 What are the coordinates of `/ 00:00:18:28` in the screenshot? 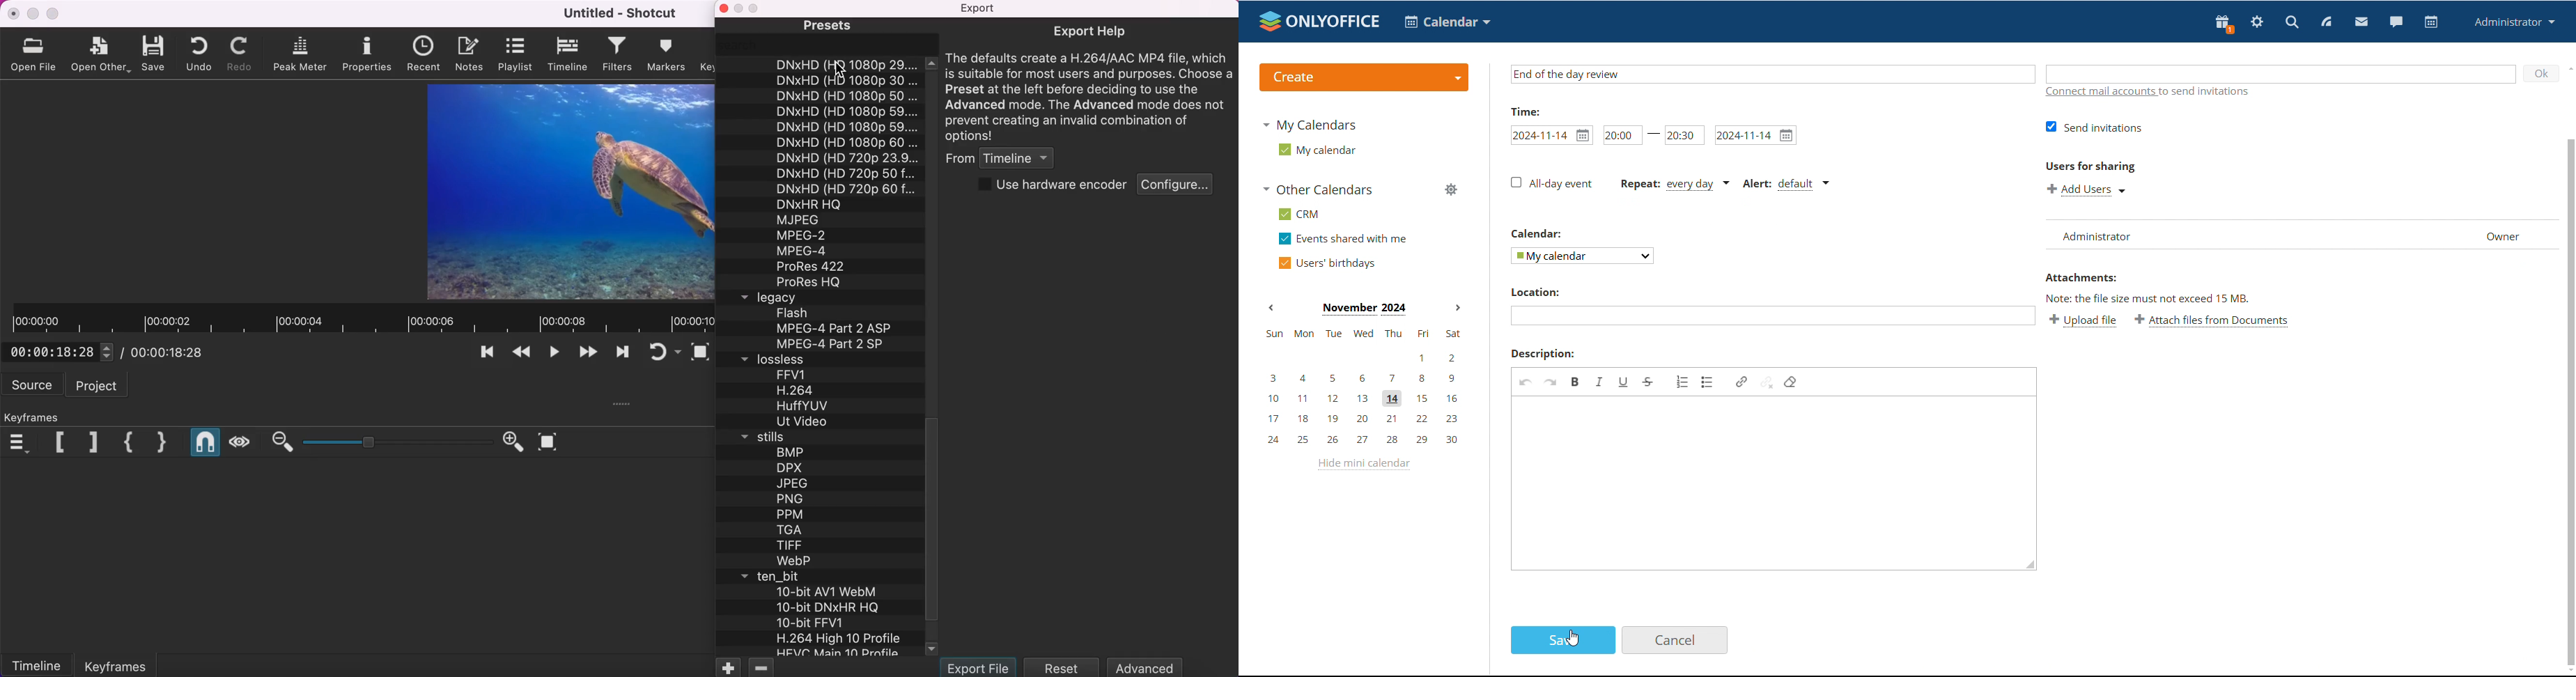 It's located at (166, 352).